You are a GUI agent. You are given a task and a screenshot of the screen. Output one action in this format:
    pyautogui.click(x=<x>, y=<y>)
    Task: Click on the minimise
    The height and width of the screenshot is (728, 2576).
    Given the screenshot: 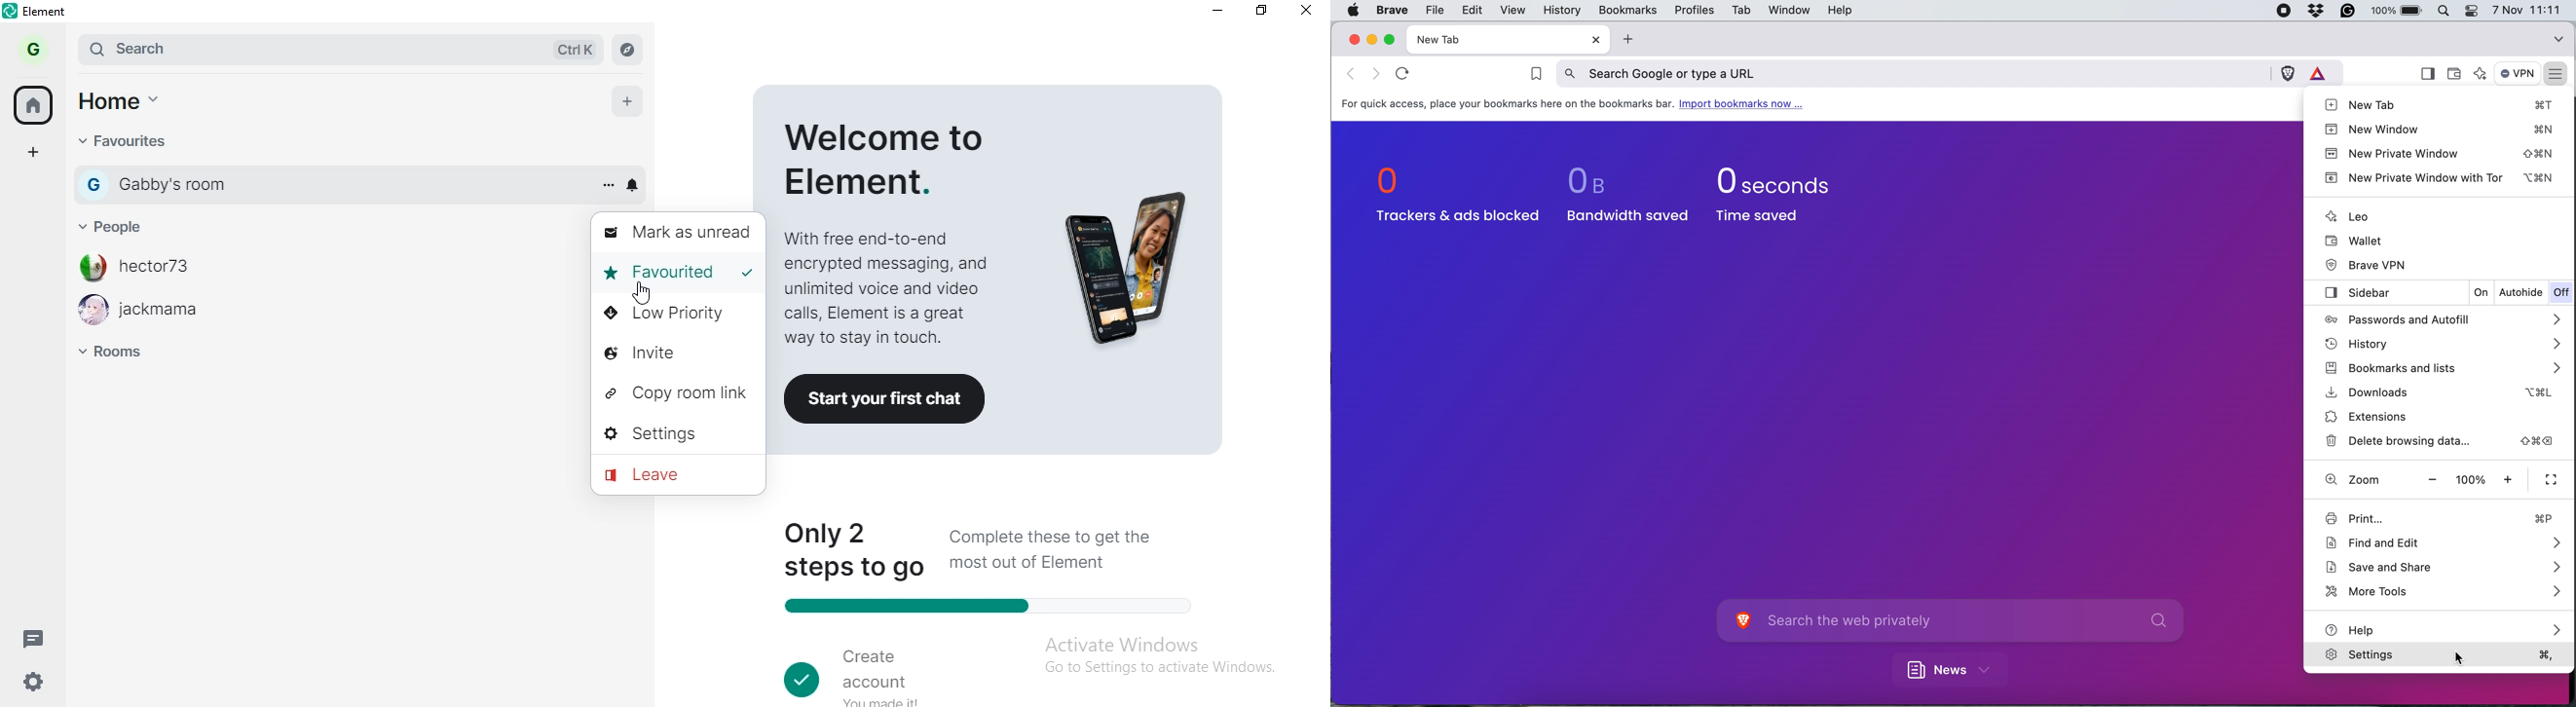 What is the action you would take?
    pyautogui.click(x=1221, y=10)
    